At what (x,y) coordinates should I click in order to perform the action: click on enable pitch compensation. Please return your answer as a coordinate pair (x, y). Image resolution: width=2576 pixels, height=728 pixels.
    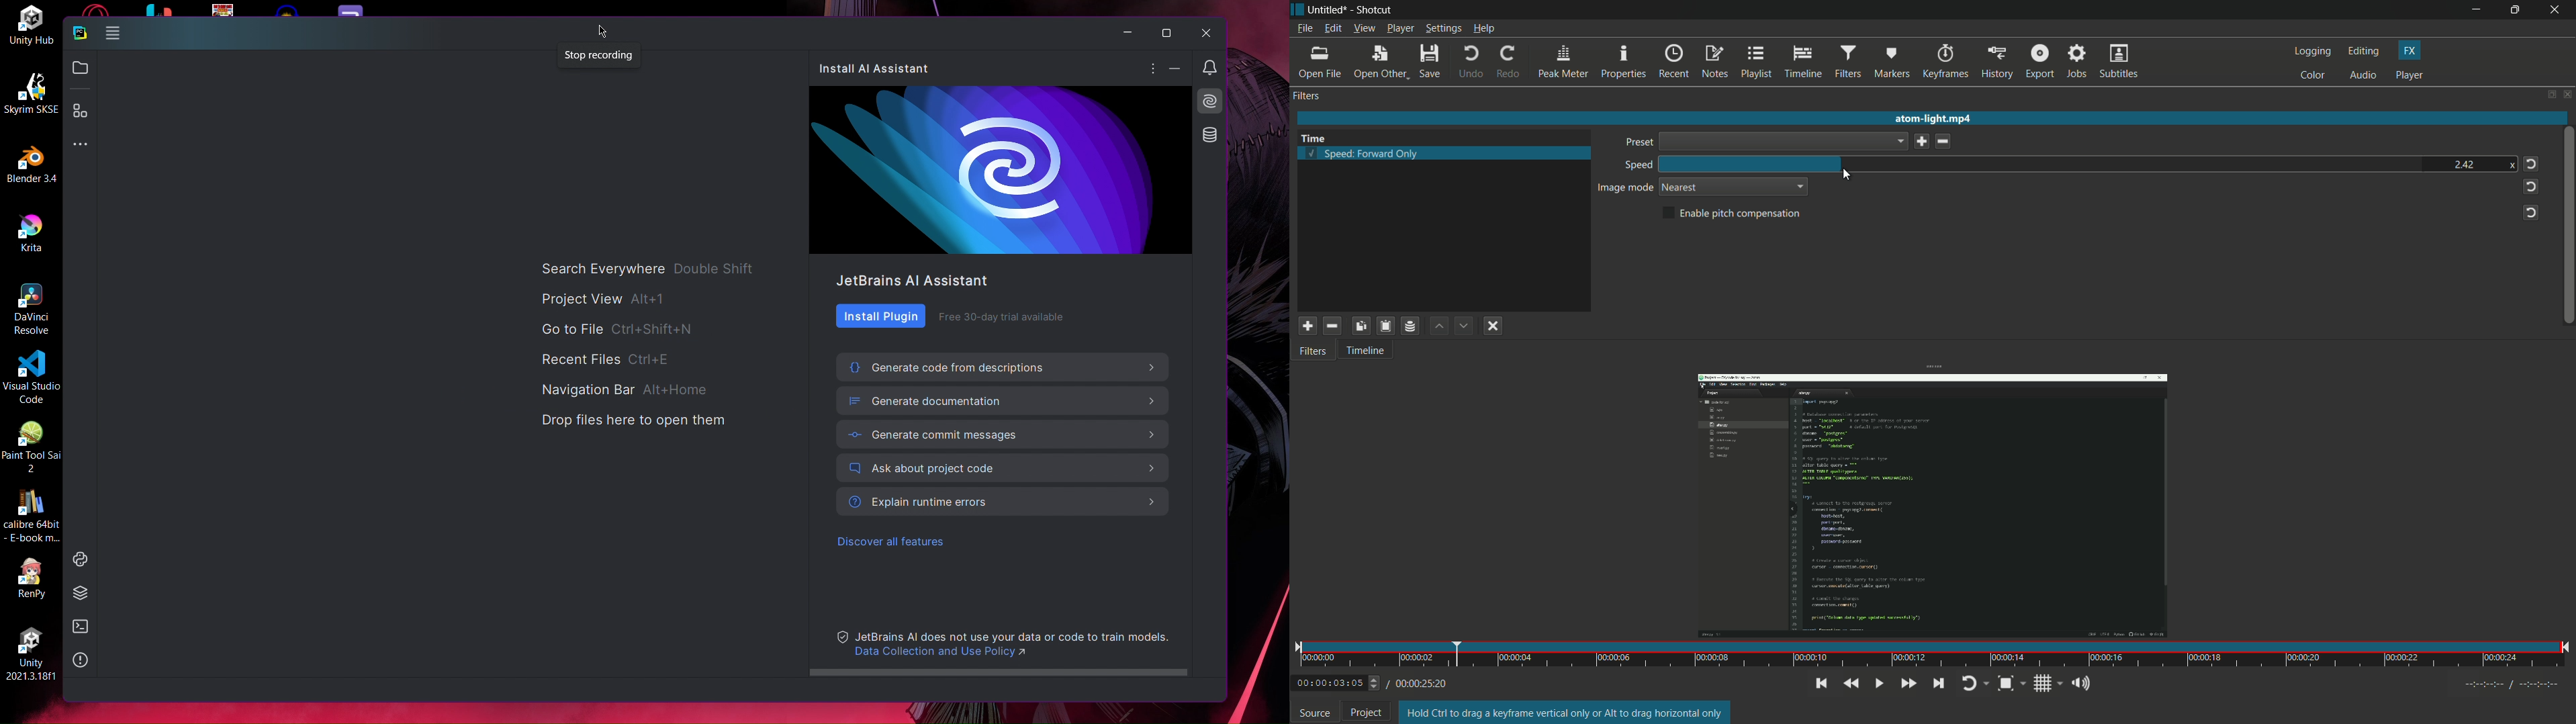
    Looking at the image, I should click on (1733, 214).